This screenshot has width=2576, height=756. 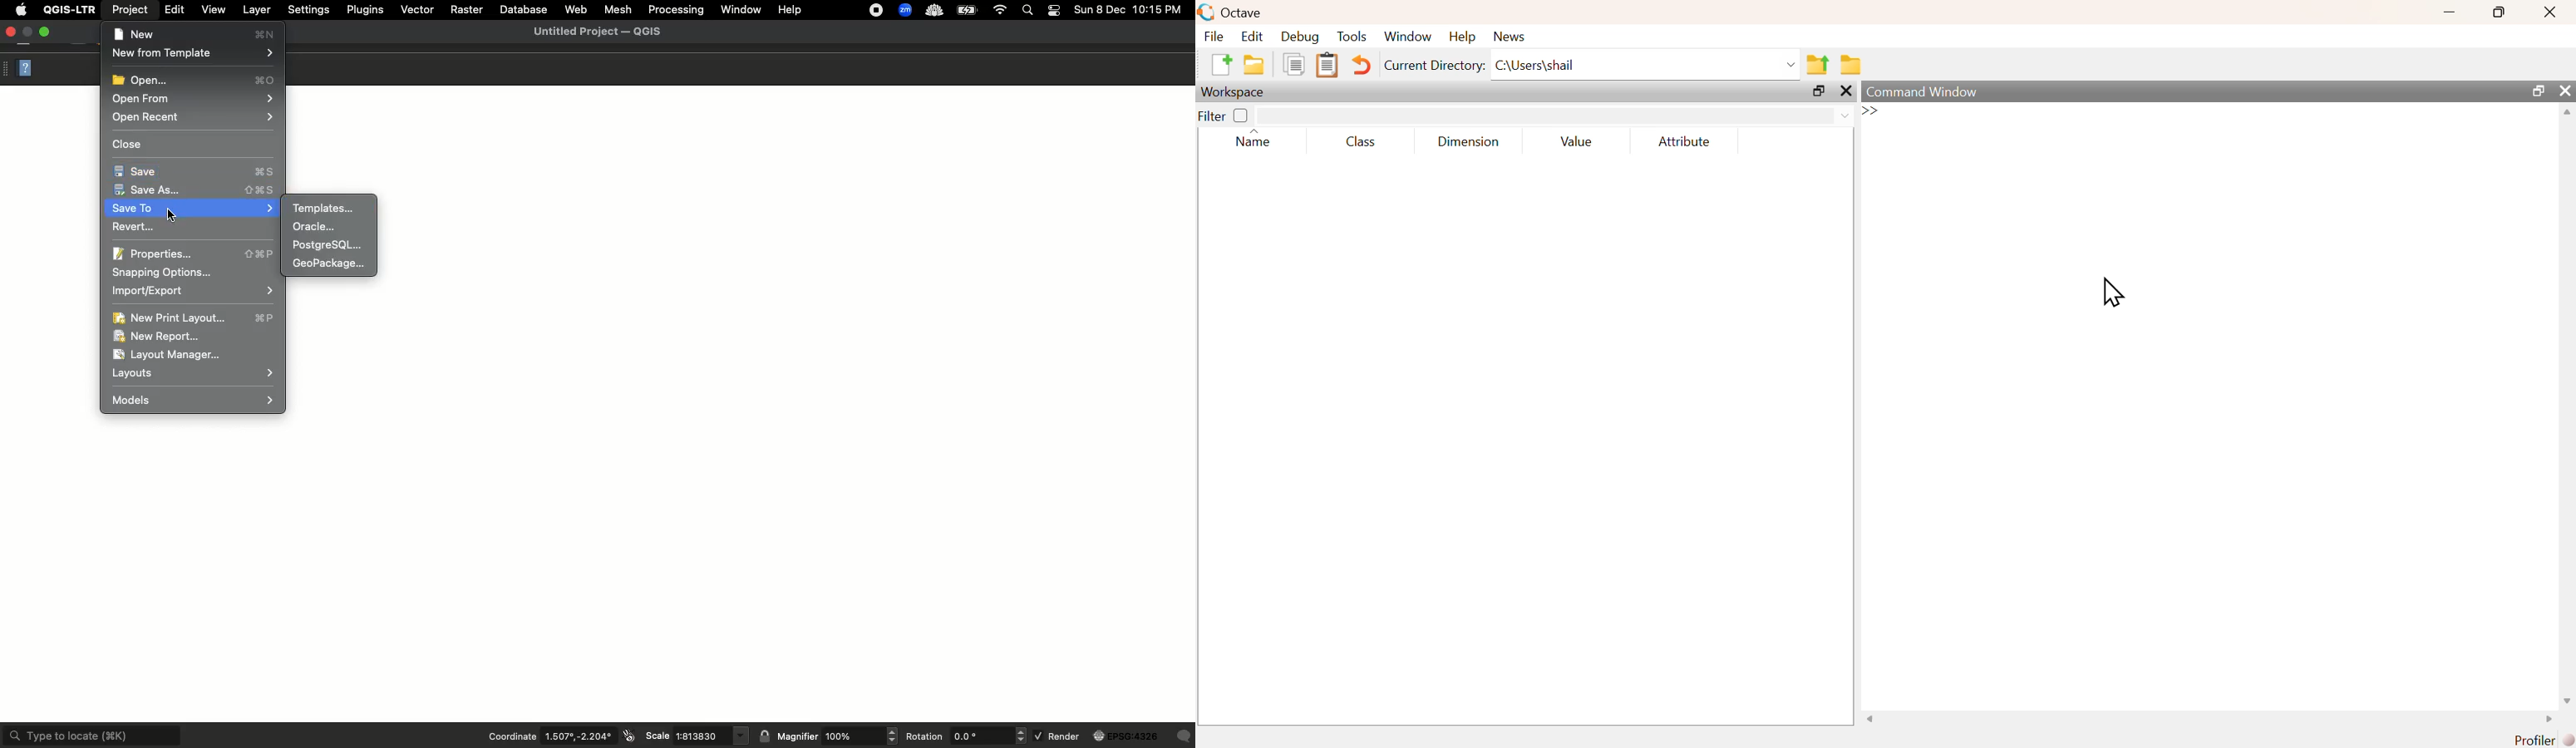 What do you see at coordinates (28, 70) in the screenshot?
I see `Help` at bounding box center [28, 70].